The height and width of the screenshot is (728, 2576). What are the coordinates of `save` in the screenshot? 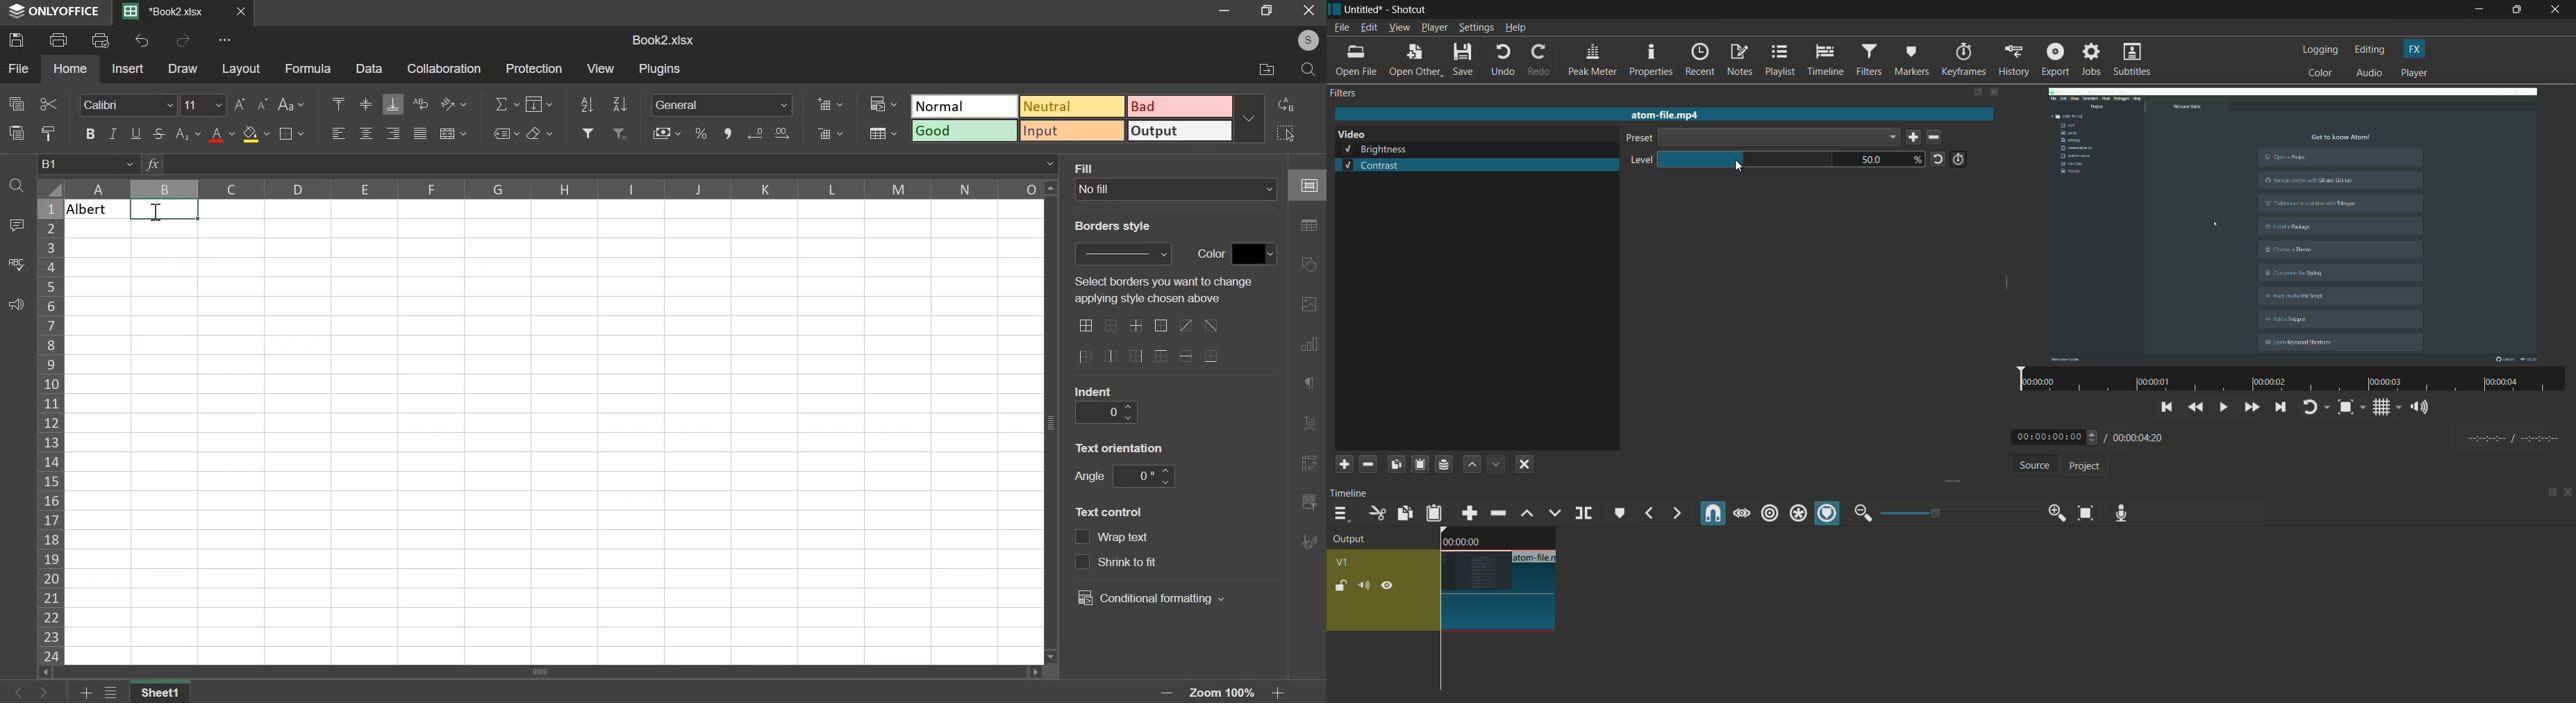 It's located at (1465, 61).